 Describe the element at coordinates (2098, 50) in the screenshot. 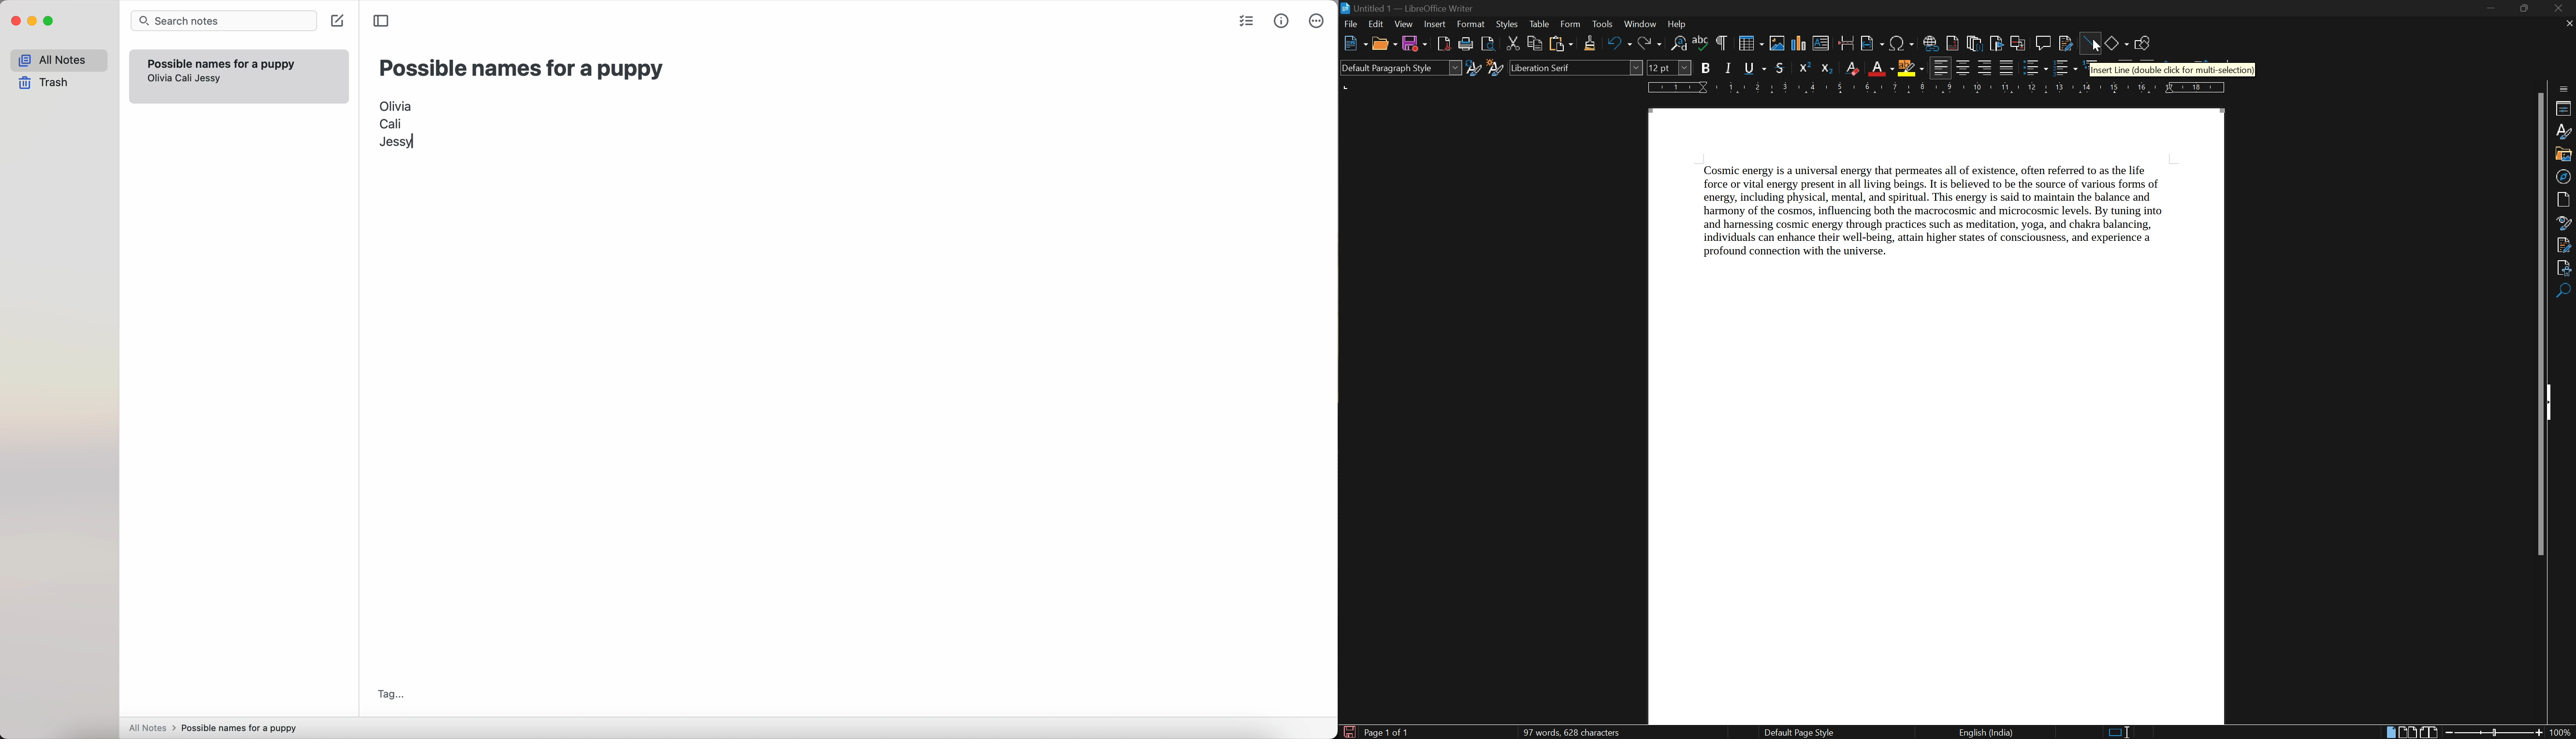

I see `cursor` at that location.